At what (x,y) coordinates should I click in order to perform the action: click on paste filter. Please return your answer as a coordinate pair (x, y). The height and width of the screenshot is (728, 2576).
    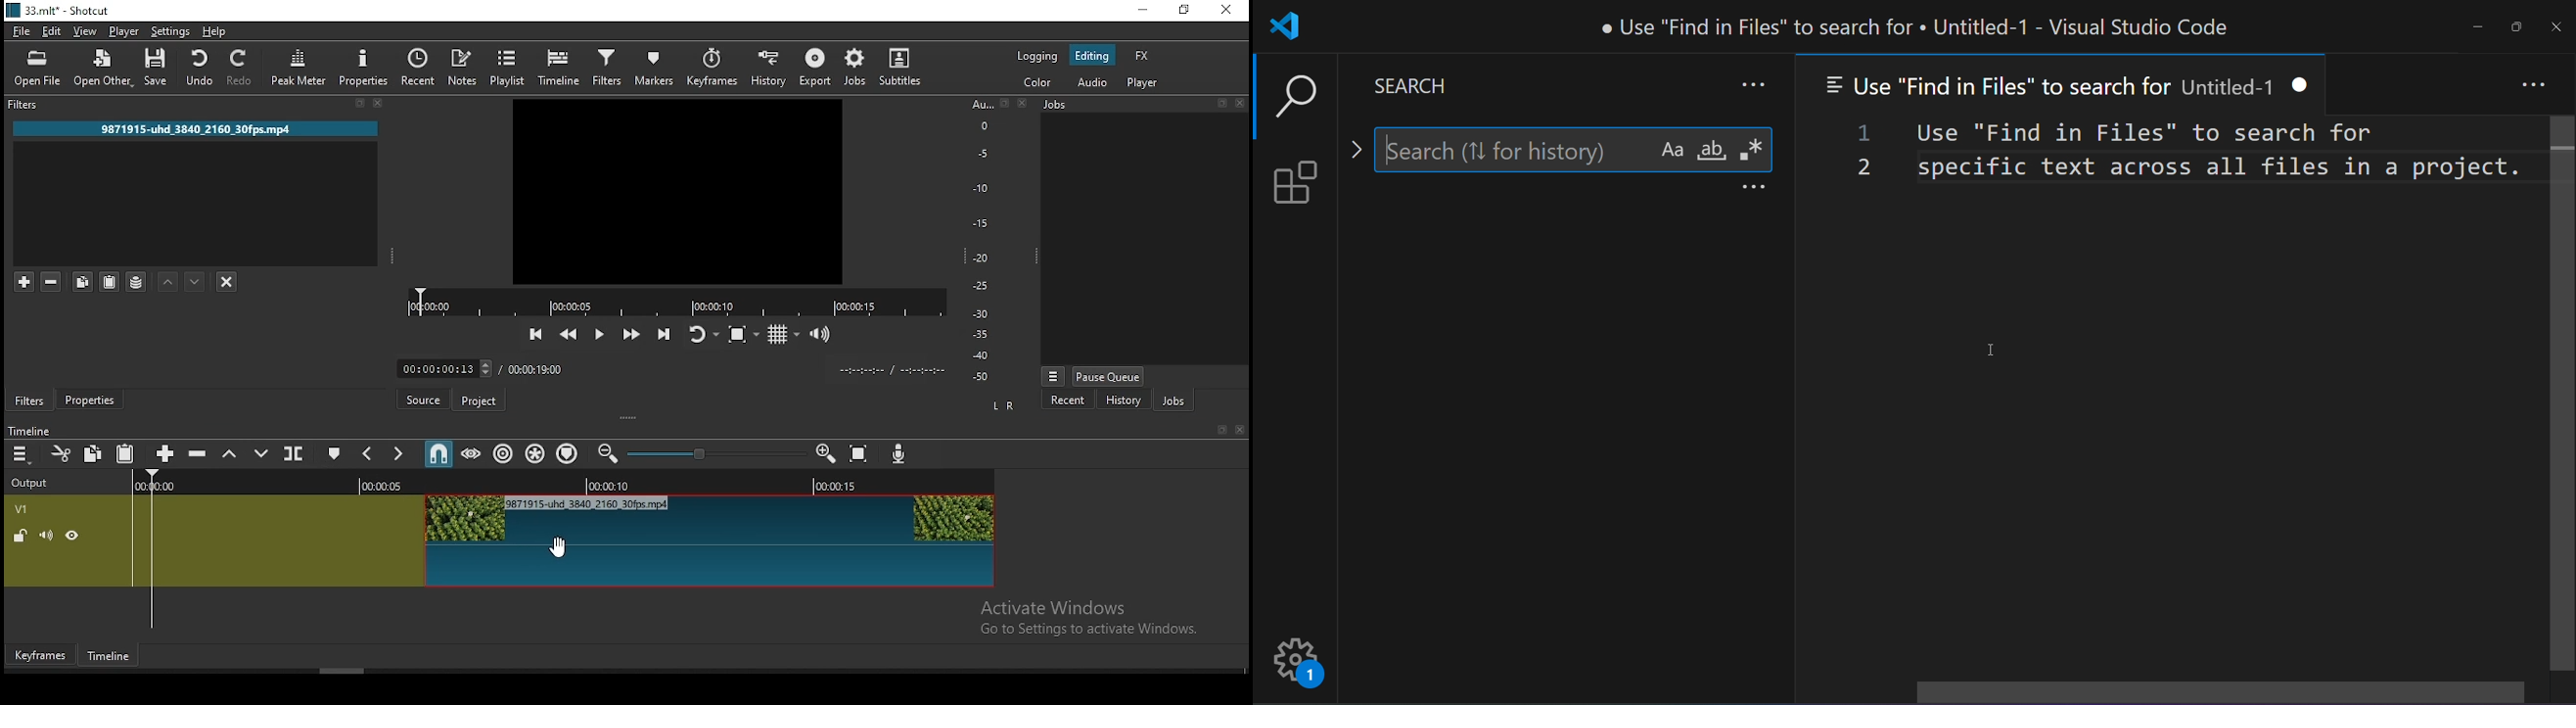
    Looking at the image, I should click on (108, 283).